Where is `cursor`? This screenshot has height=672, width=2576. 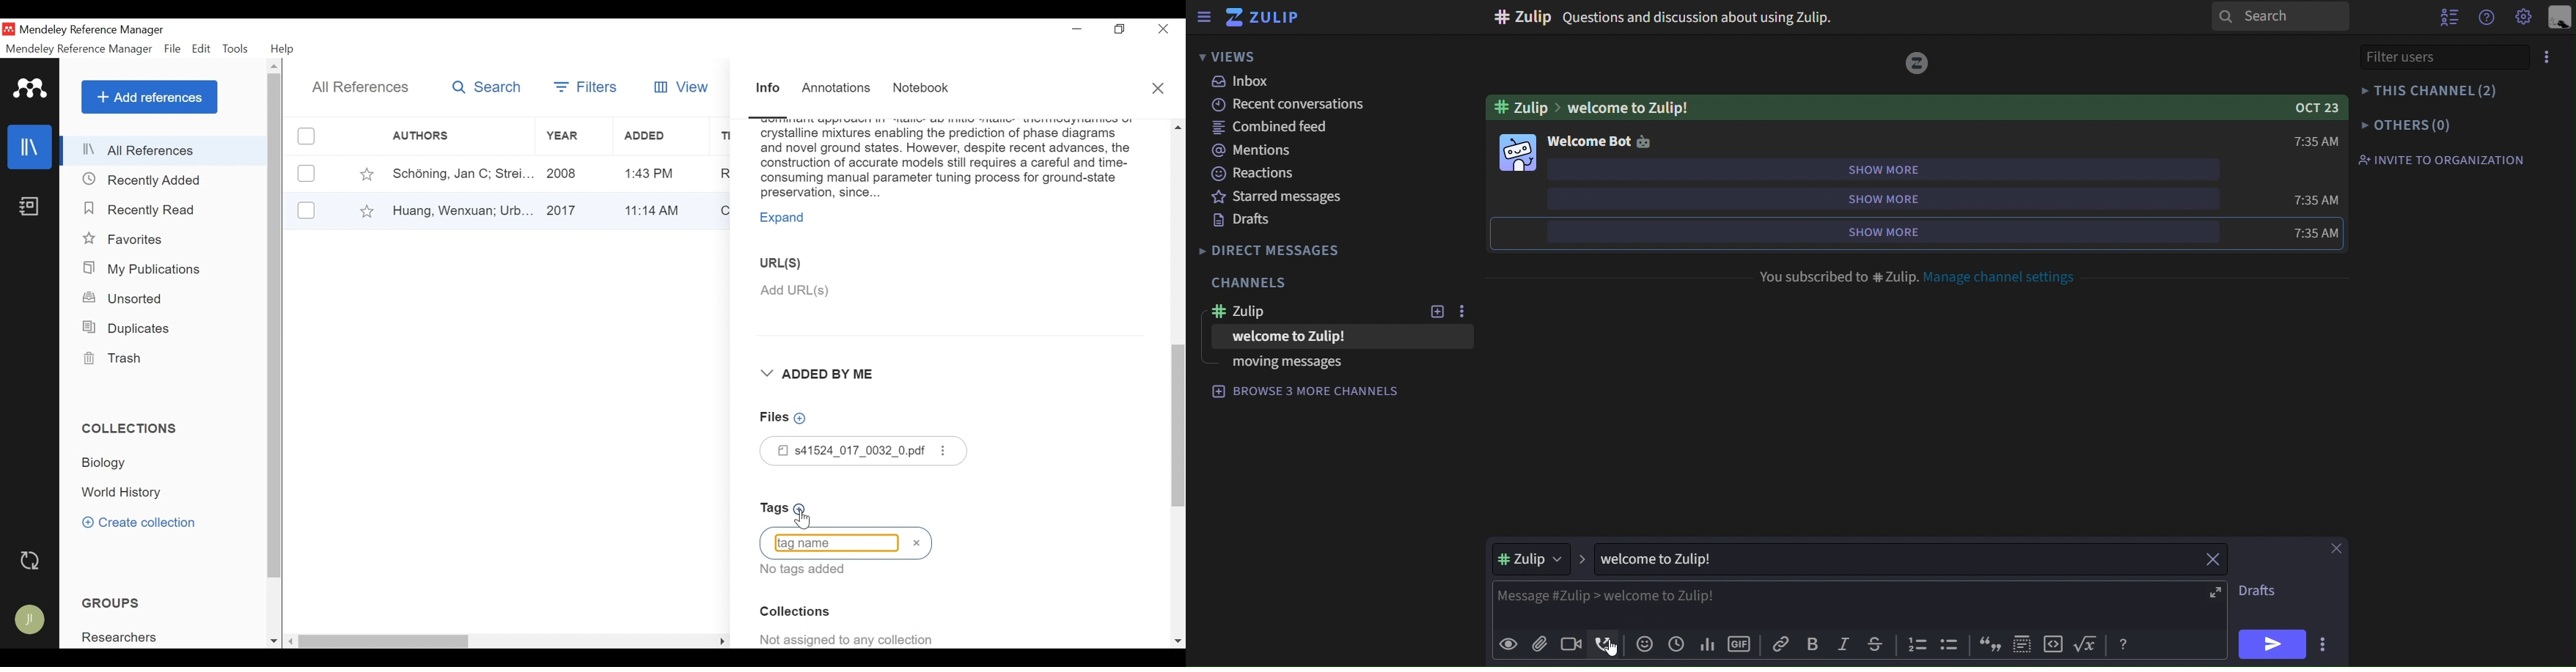
cursor is located at coordinates (1617, 648).